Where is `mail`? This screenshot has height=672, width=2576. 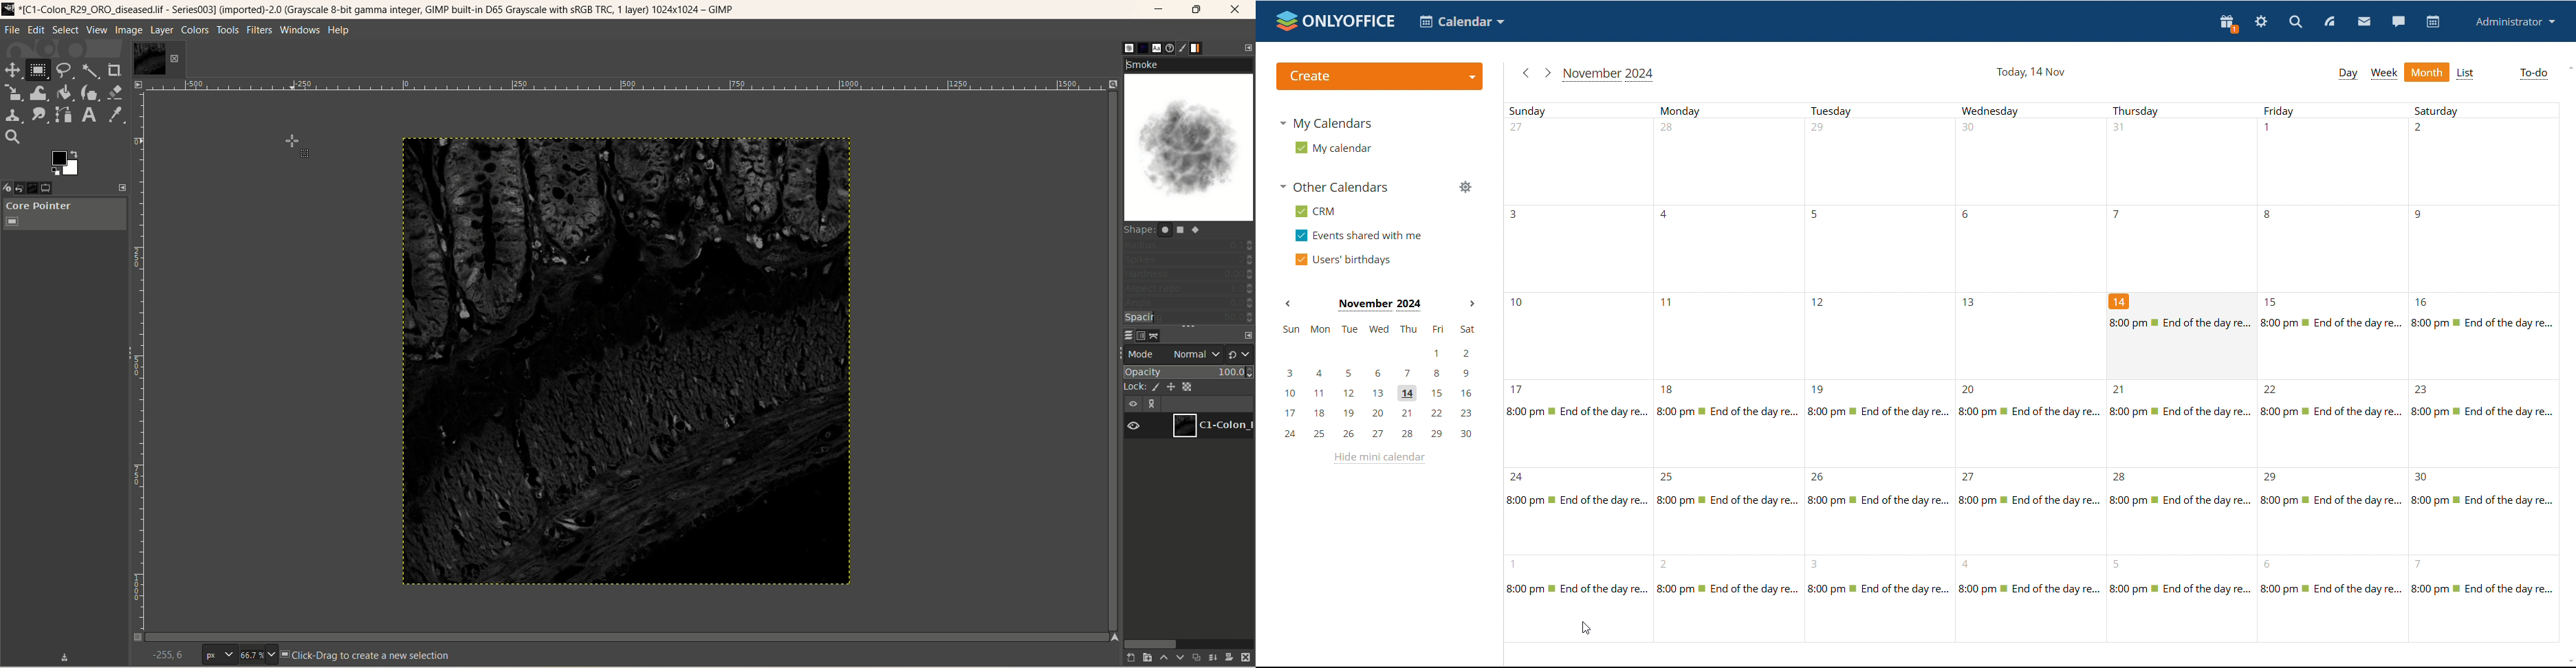 mail is located at coordinates (2364, 23).